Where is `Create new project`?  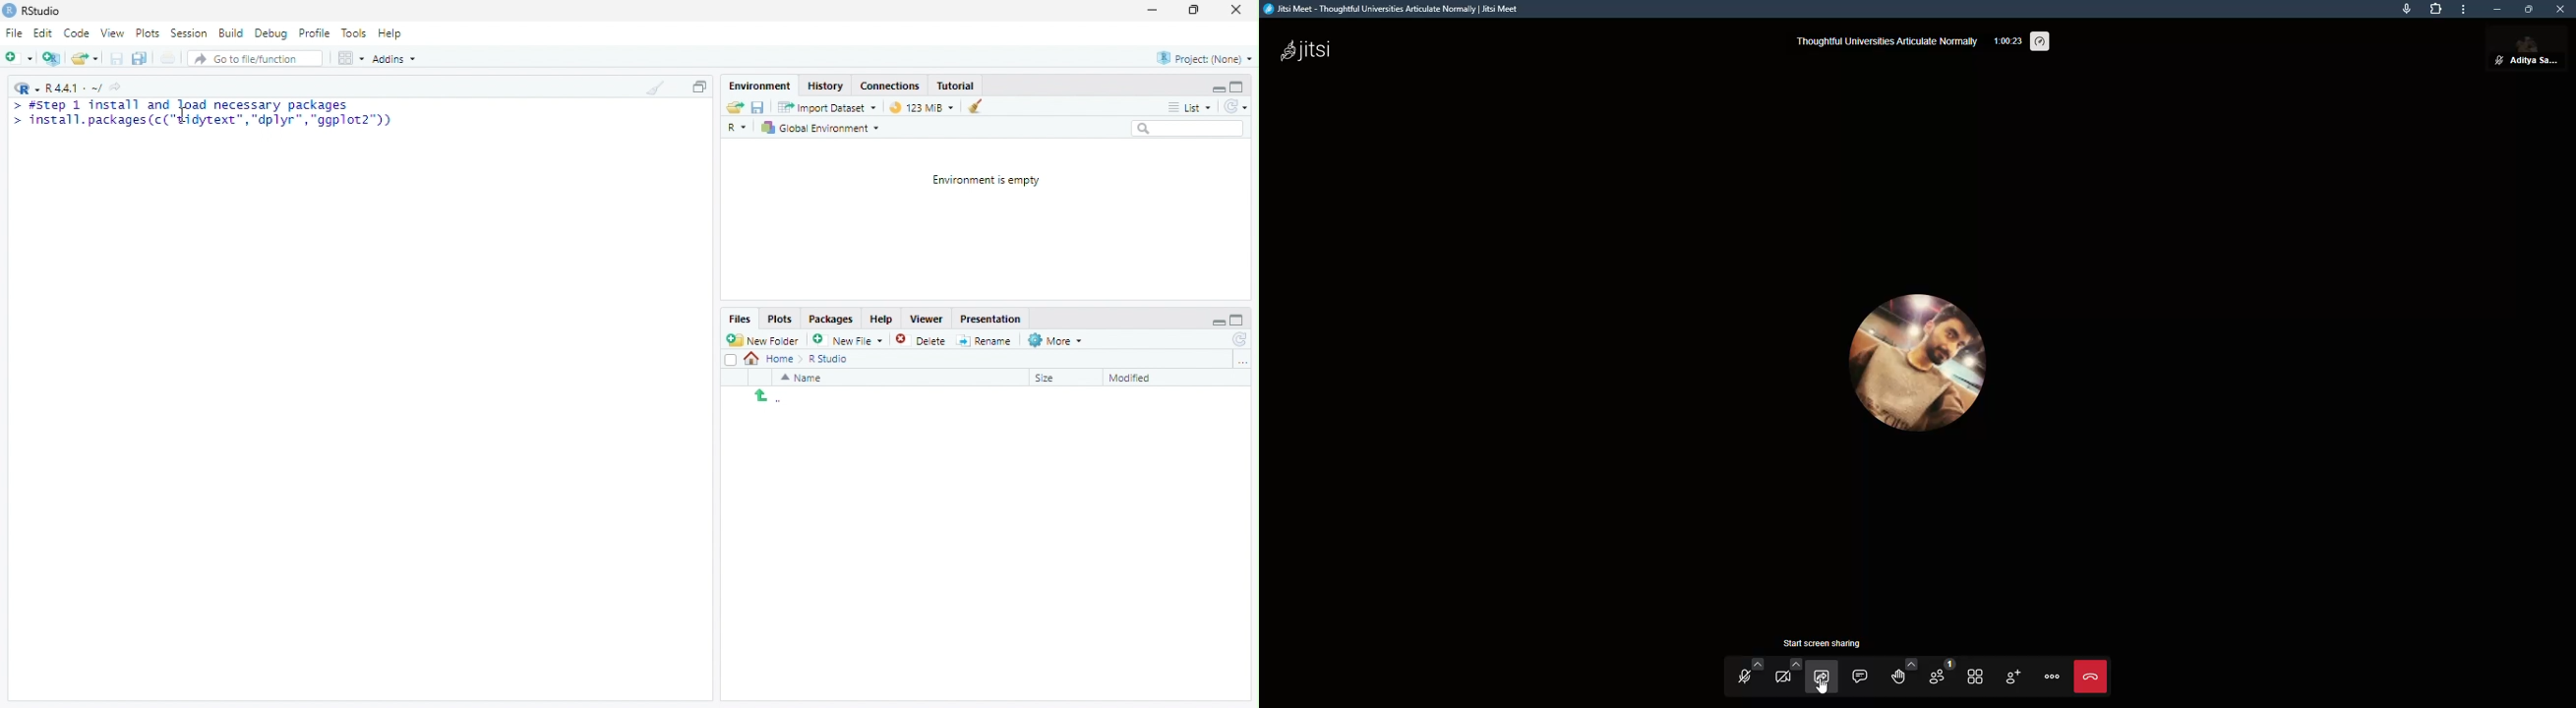
Create new project is located at coordinates (52, 58).